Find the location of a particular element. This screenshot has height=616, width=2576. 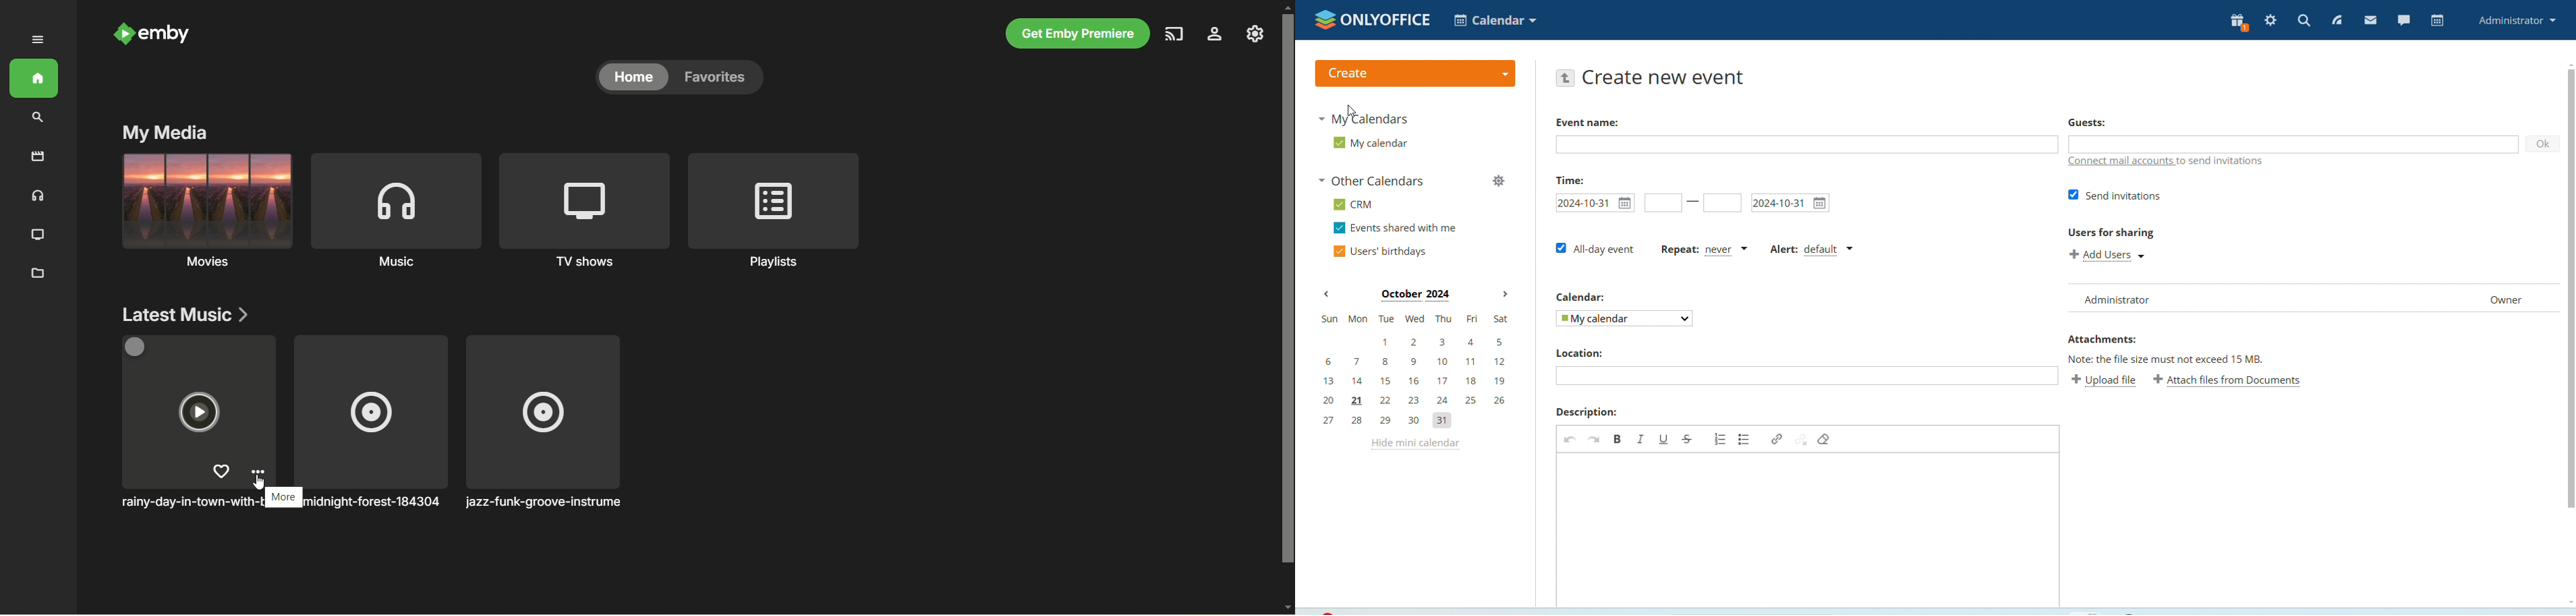

other calendars is located at coordinates (1375, 180).